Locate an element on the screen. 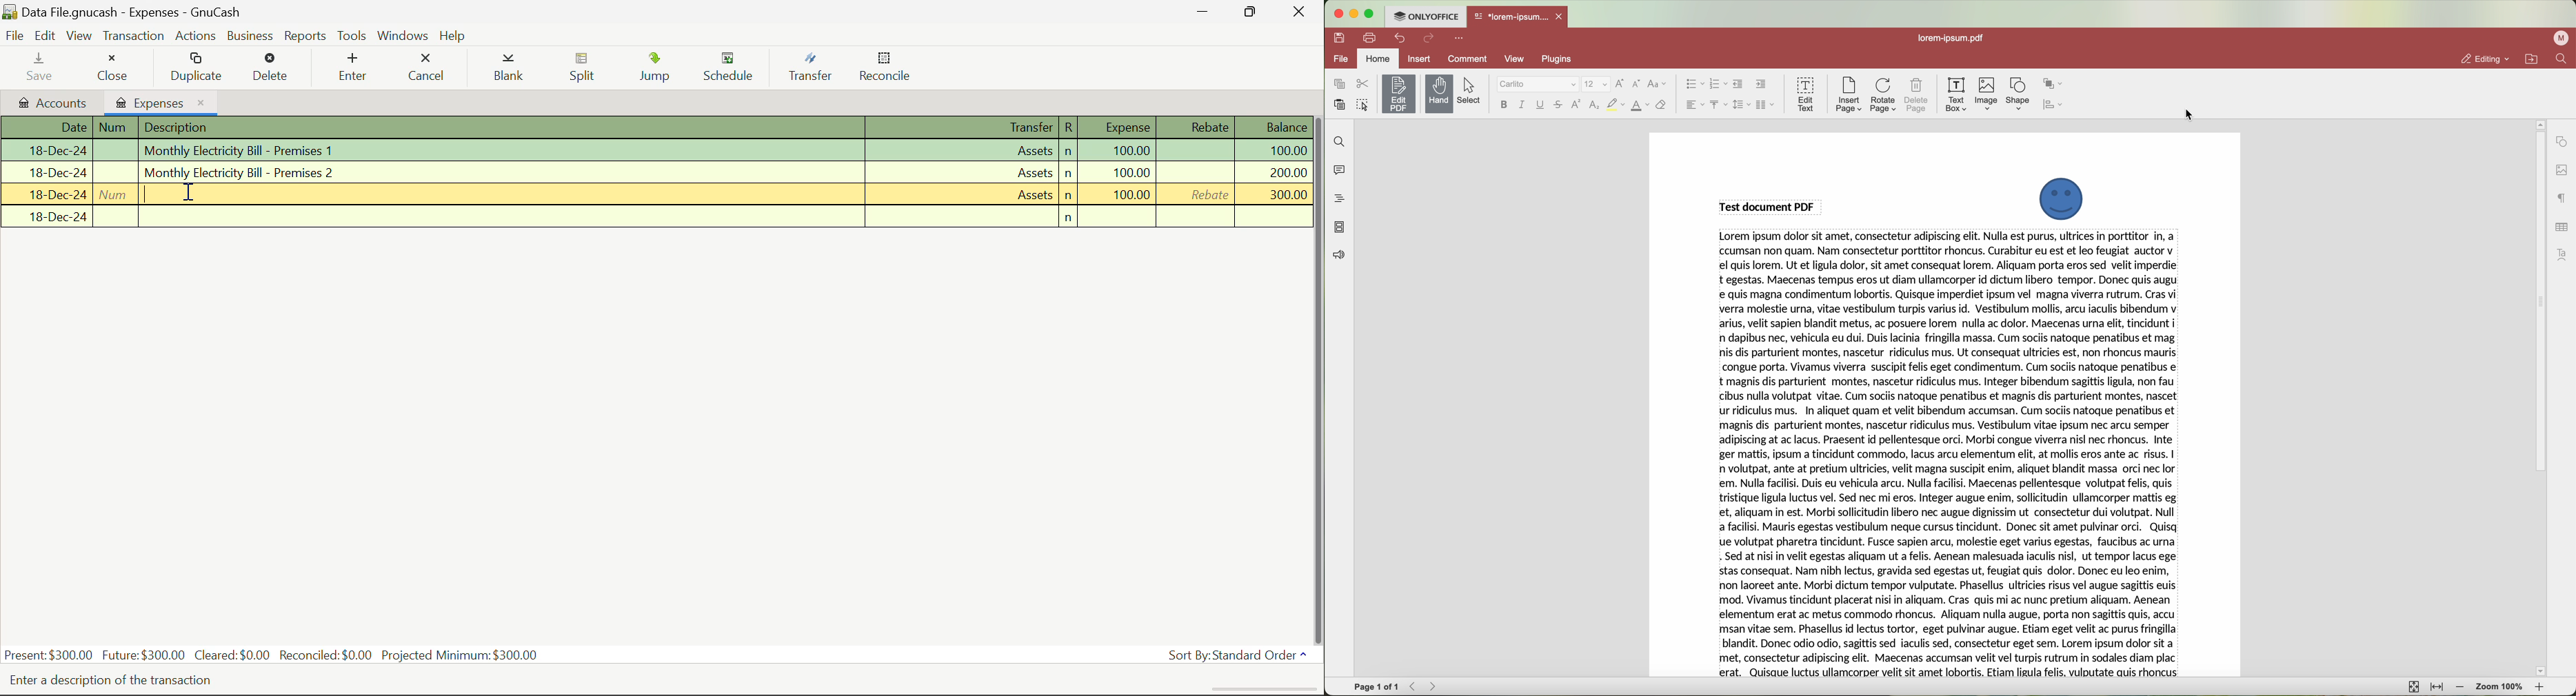 The width and height of the screenshot is (2576, 700). strikeout is located at coordinates (1616, 105).